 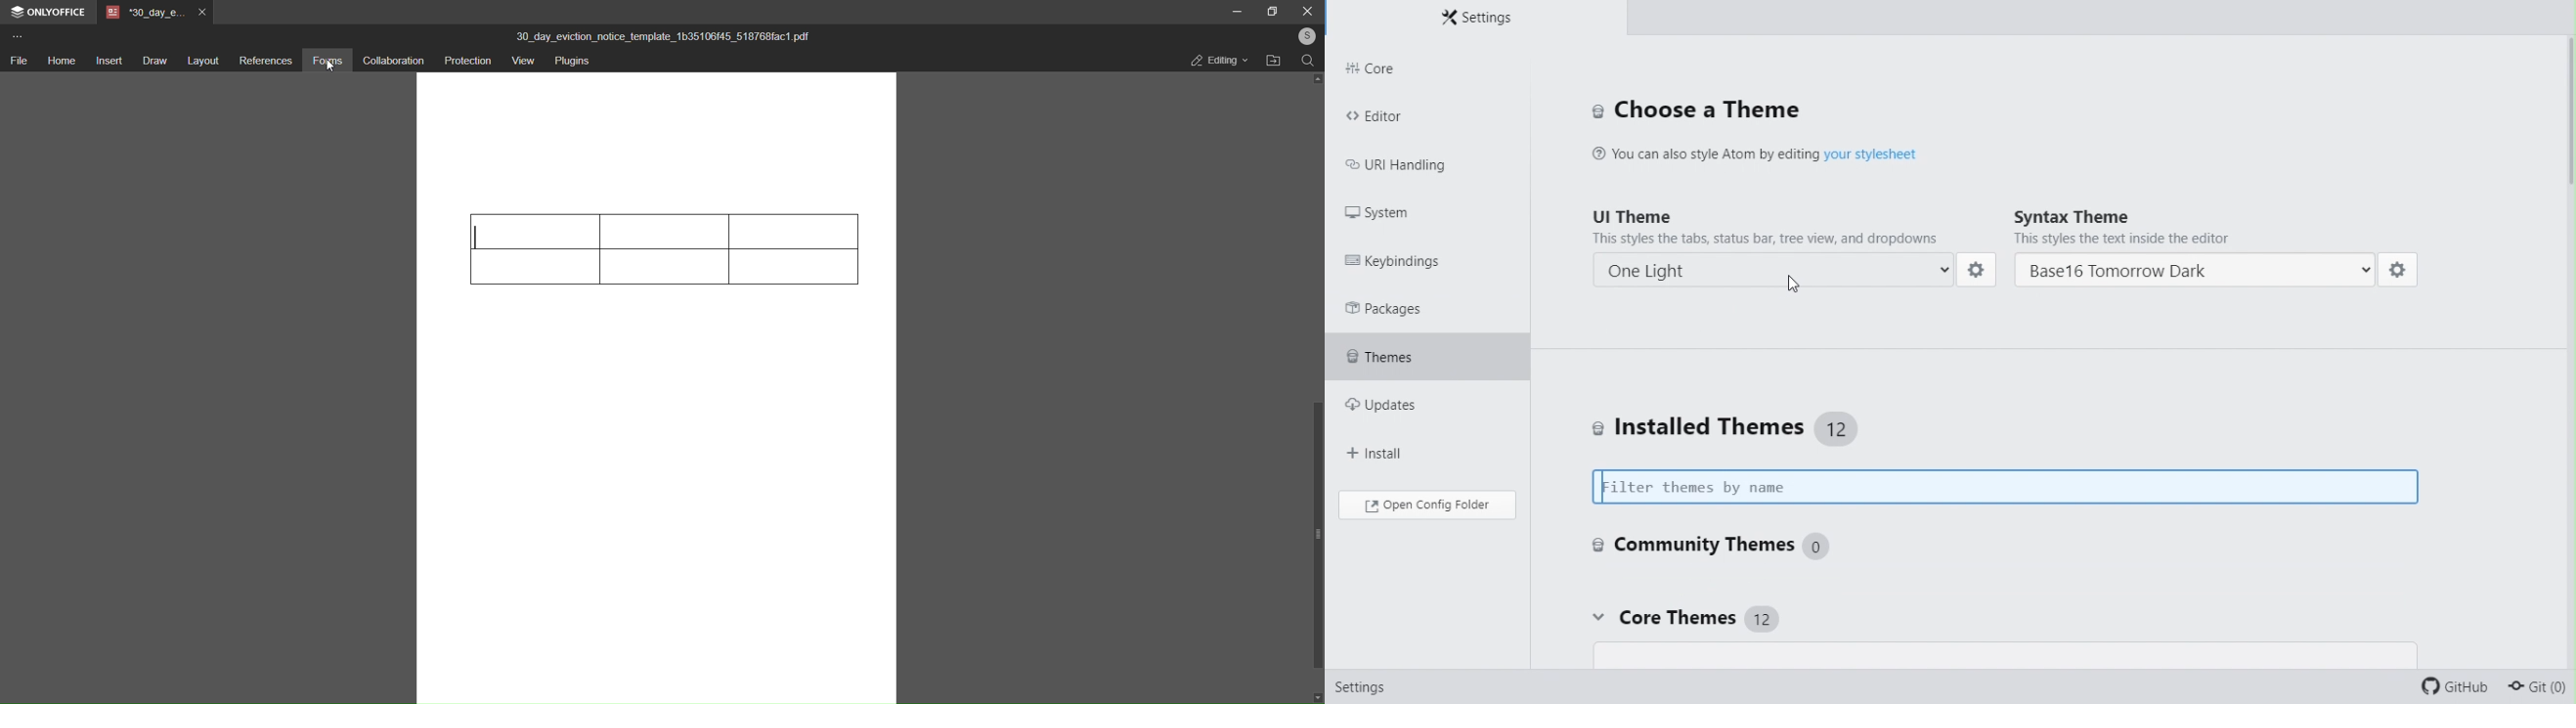 What do you see at coordinates (1306, 10) in the screenshot?
I see `close` at bounding box center [1306, 10].